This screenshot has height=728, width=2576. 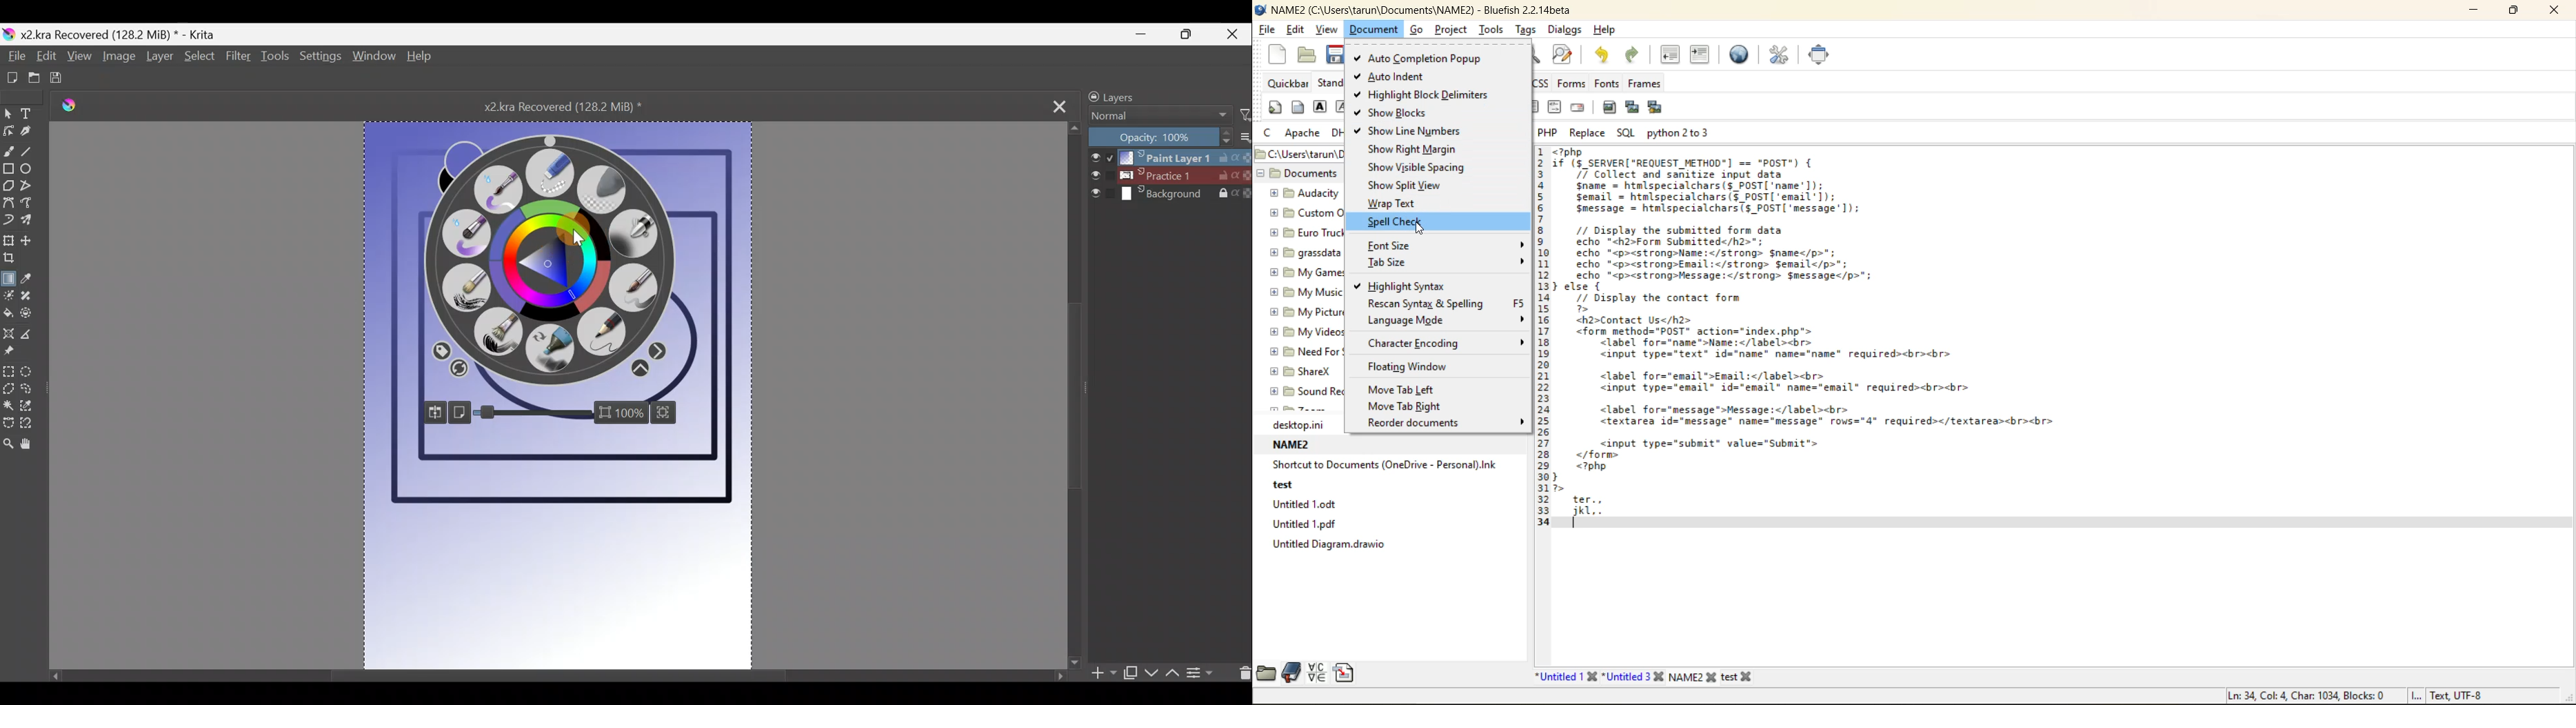 I want to click on Document name, so click(x=577, y=106).